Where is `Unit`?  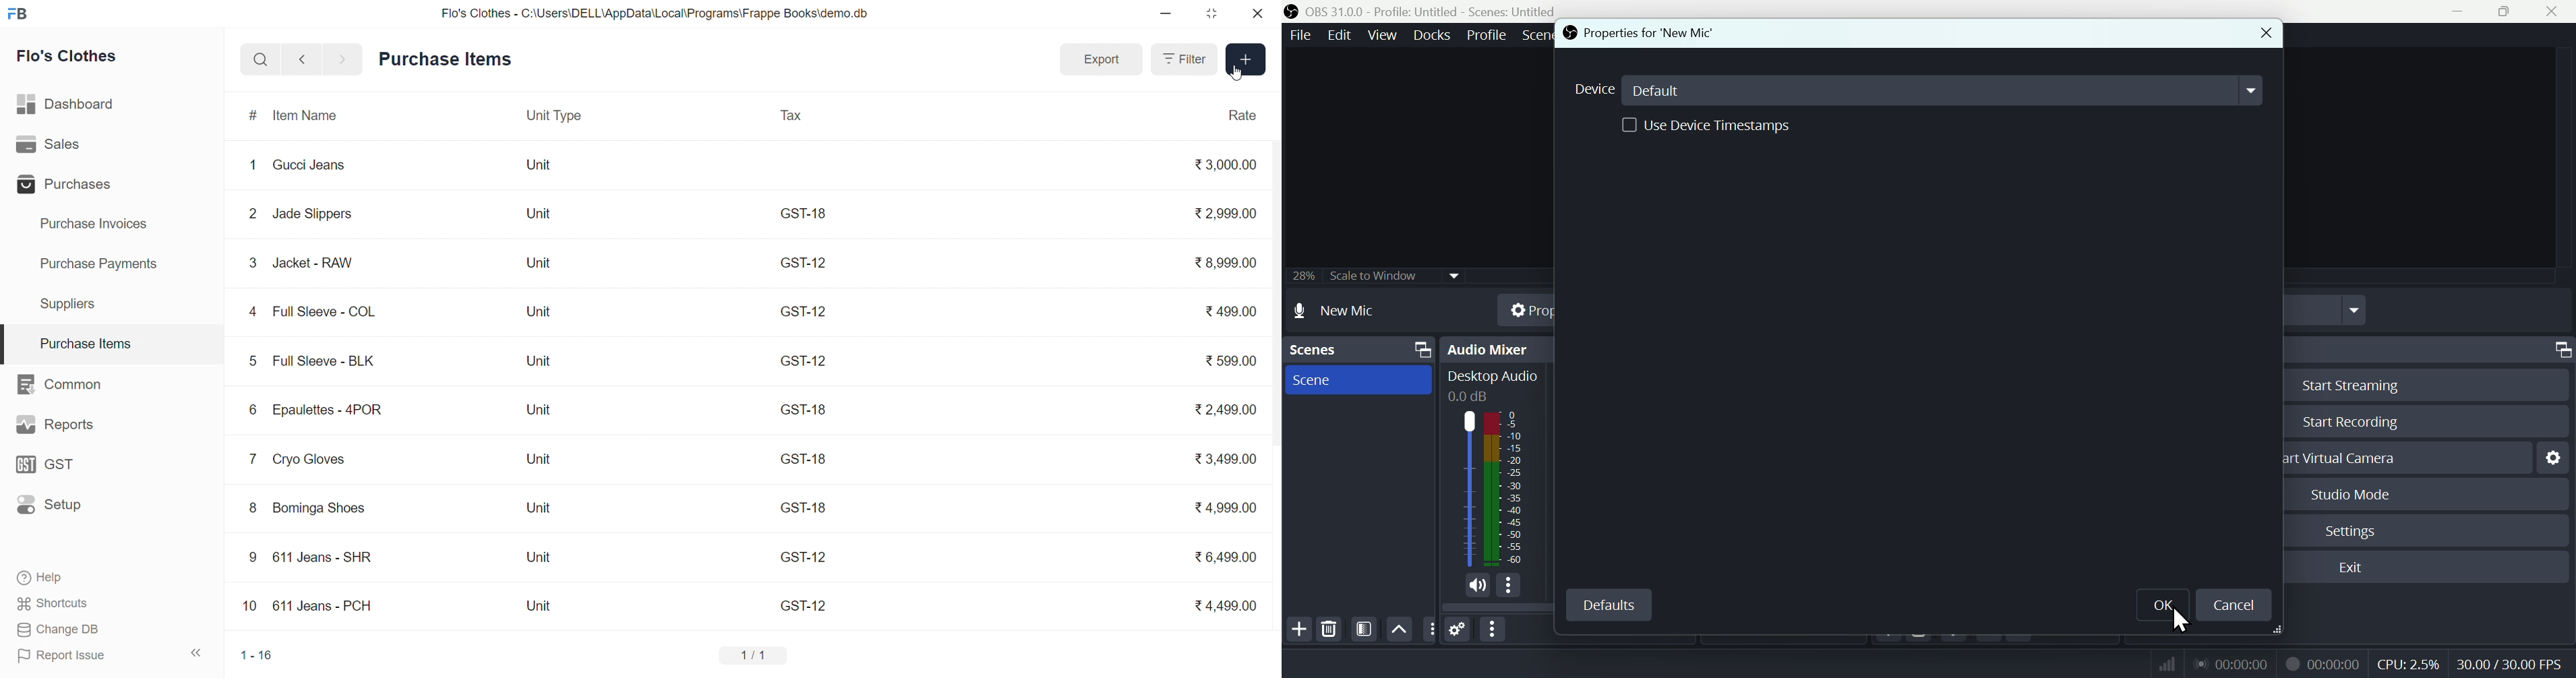 Unit is located at coordinates (545, 557).